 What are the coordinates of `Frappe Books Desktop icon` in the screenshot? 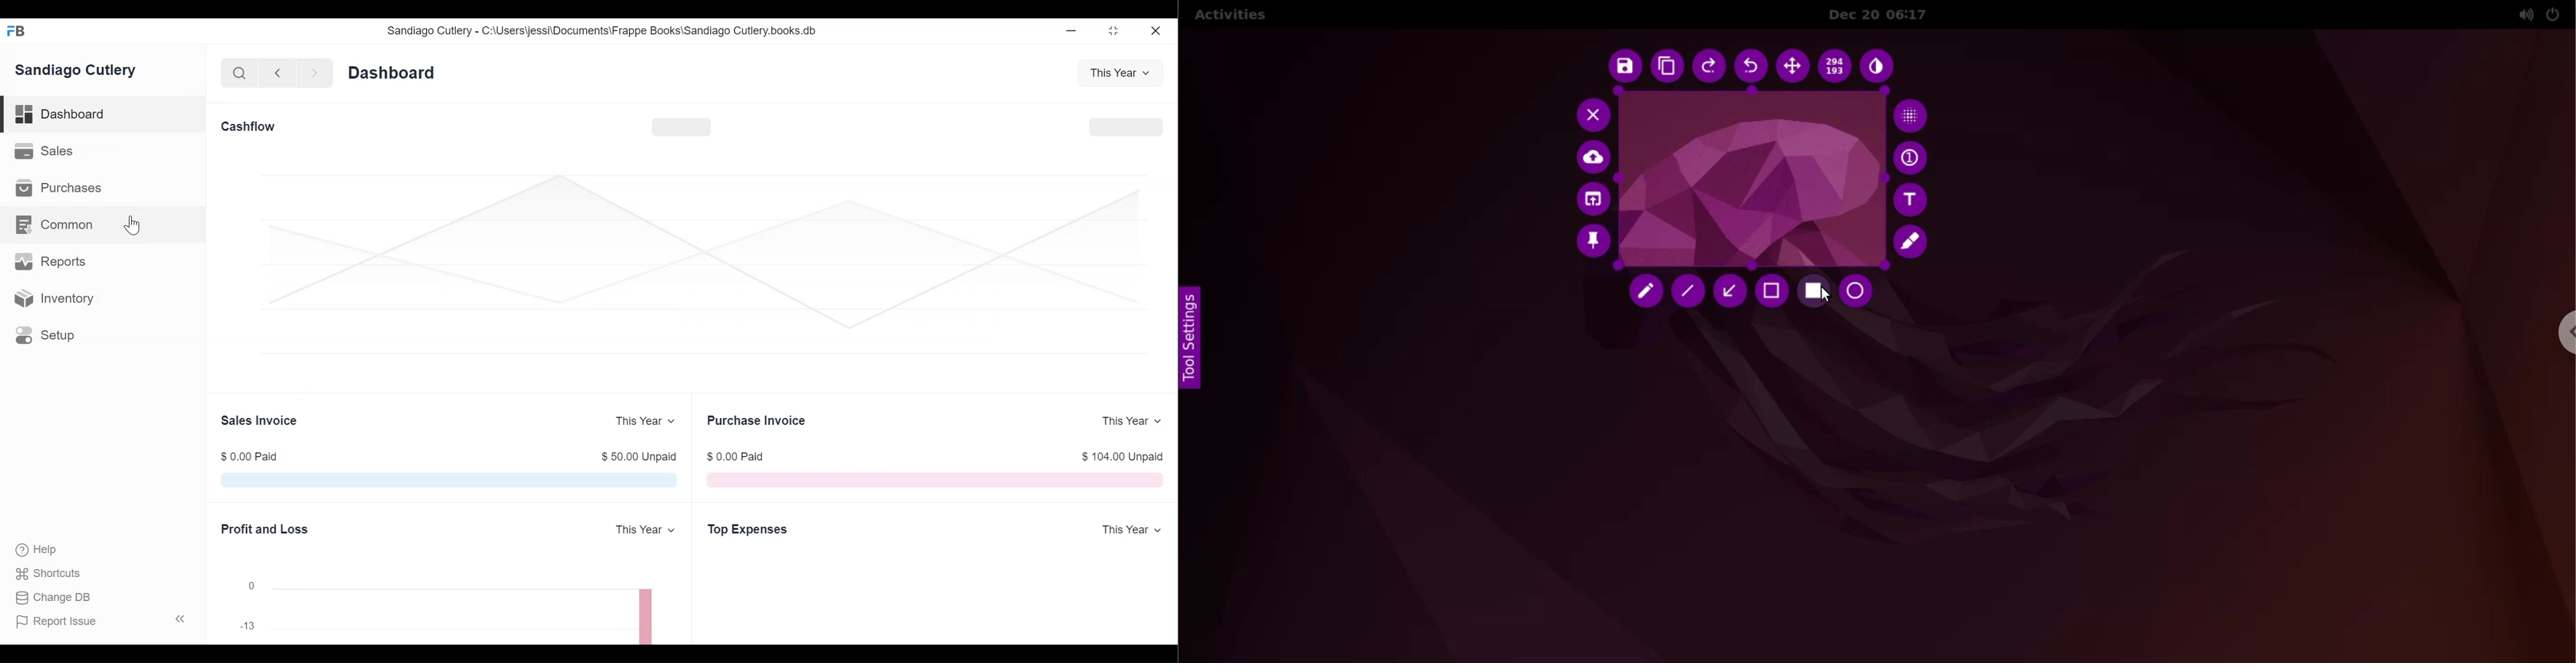 It's located at (17, 31).